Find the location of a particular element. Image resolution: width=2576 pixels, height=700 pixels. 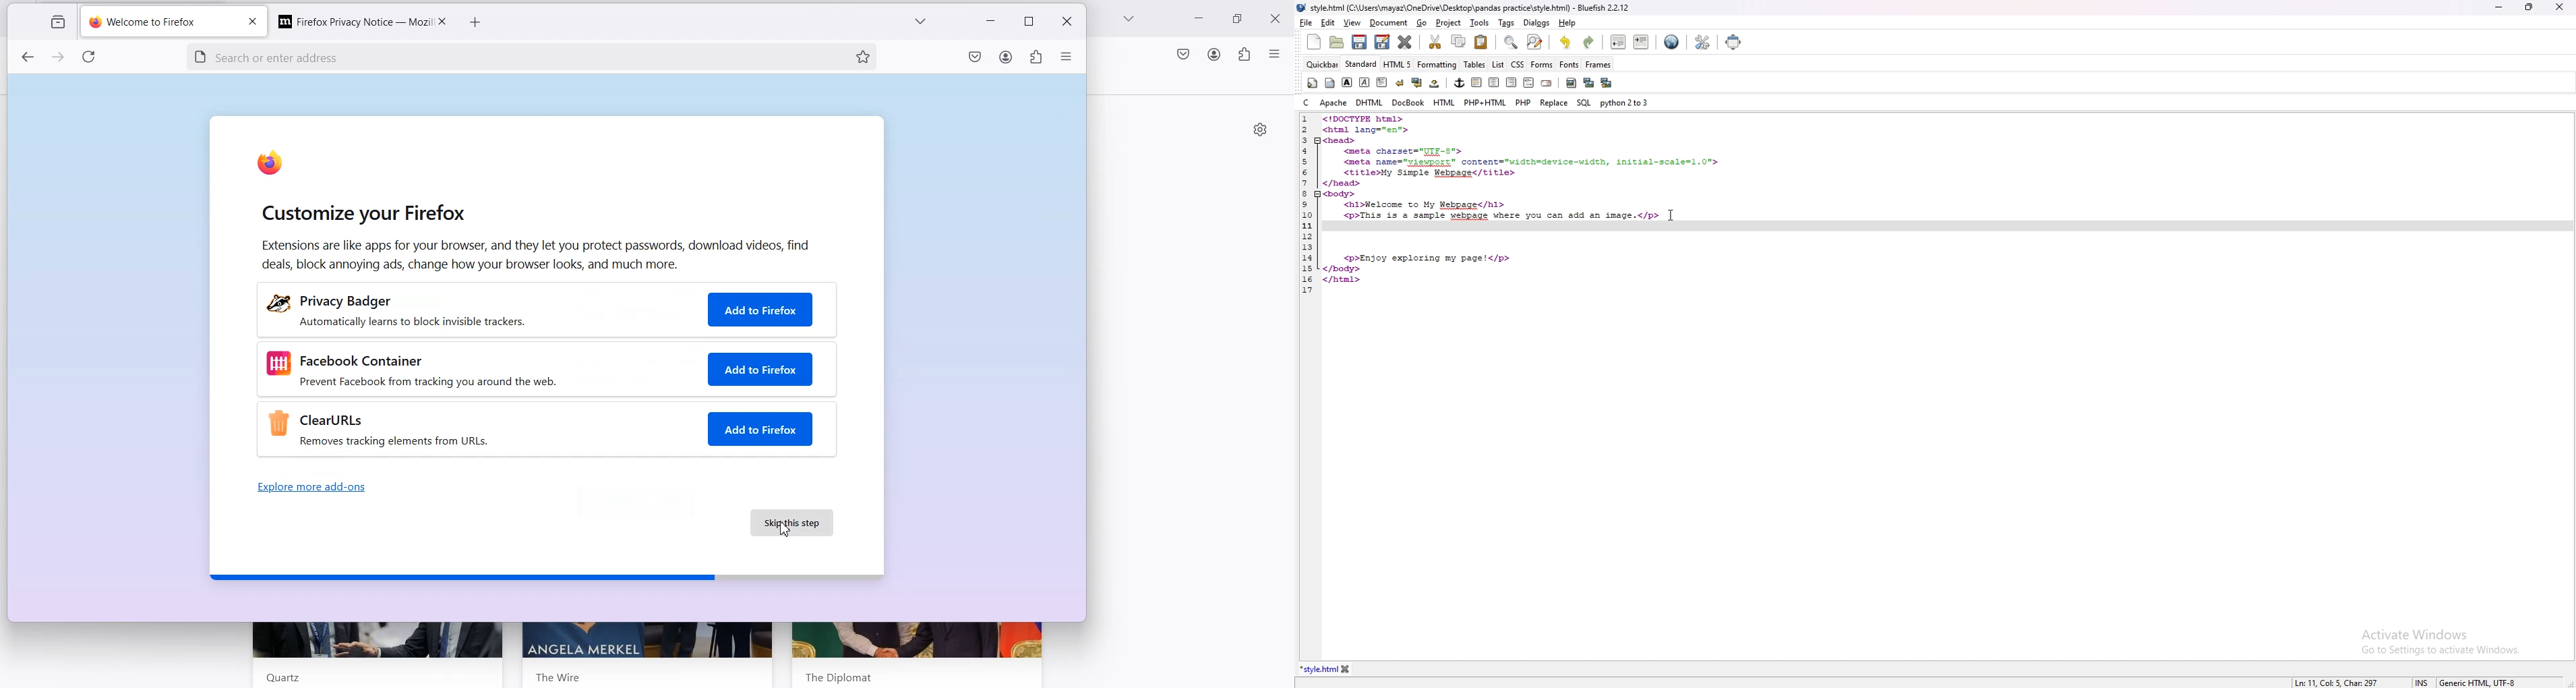

Horizontal bar displaying completion status is located at coordinates (545, 576).